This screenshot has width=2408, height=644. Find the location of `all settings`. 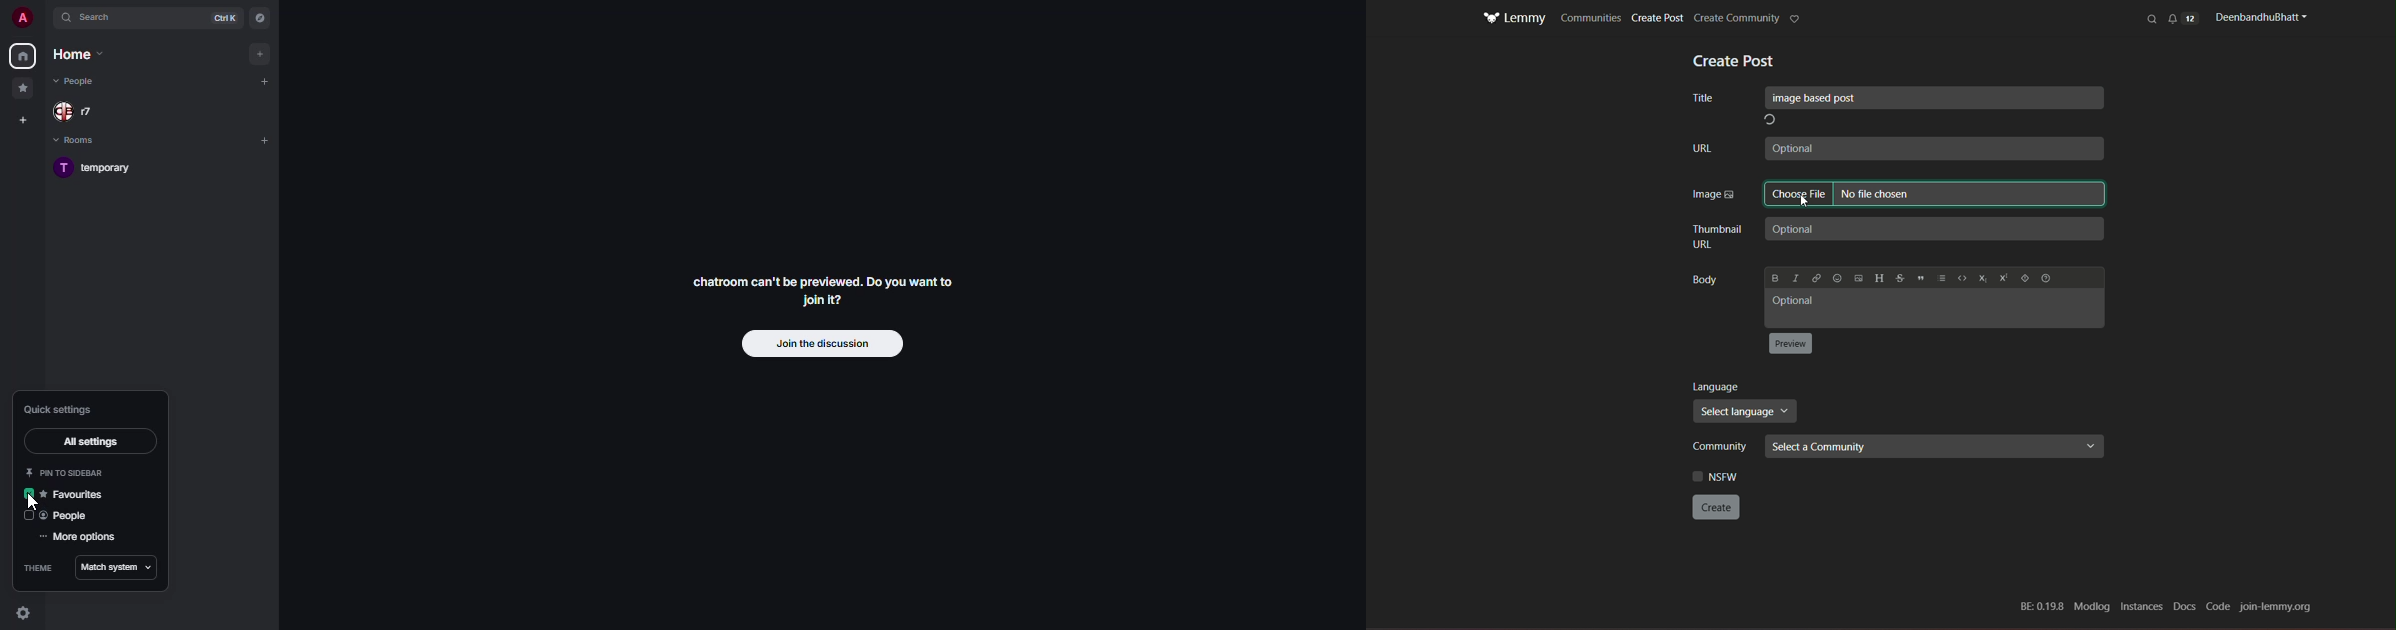

all settings is located at coordinates (86, 442).